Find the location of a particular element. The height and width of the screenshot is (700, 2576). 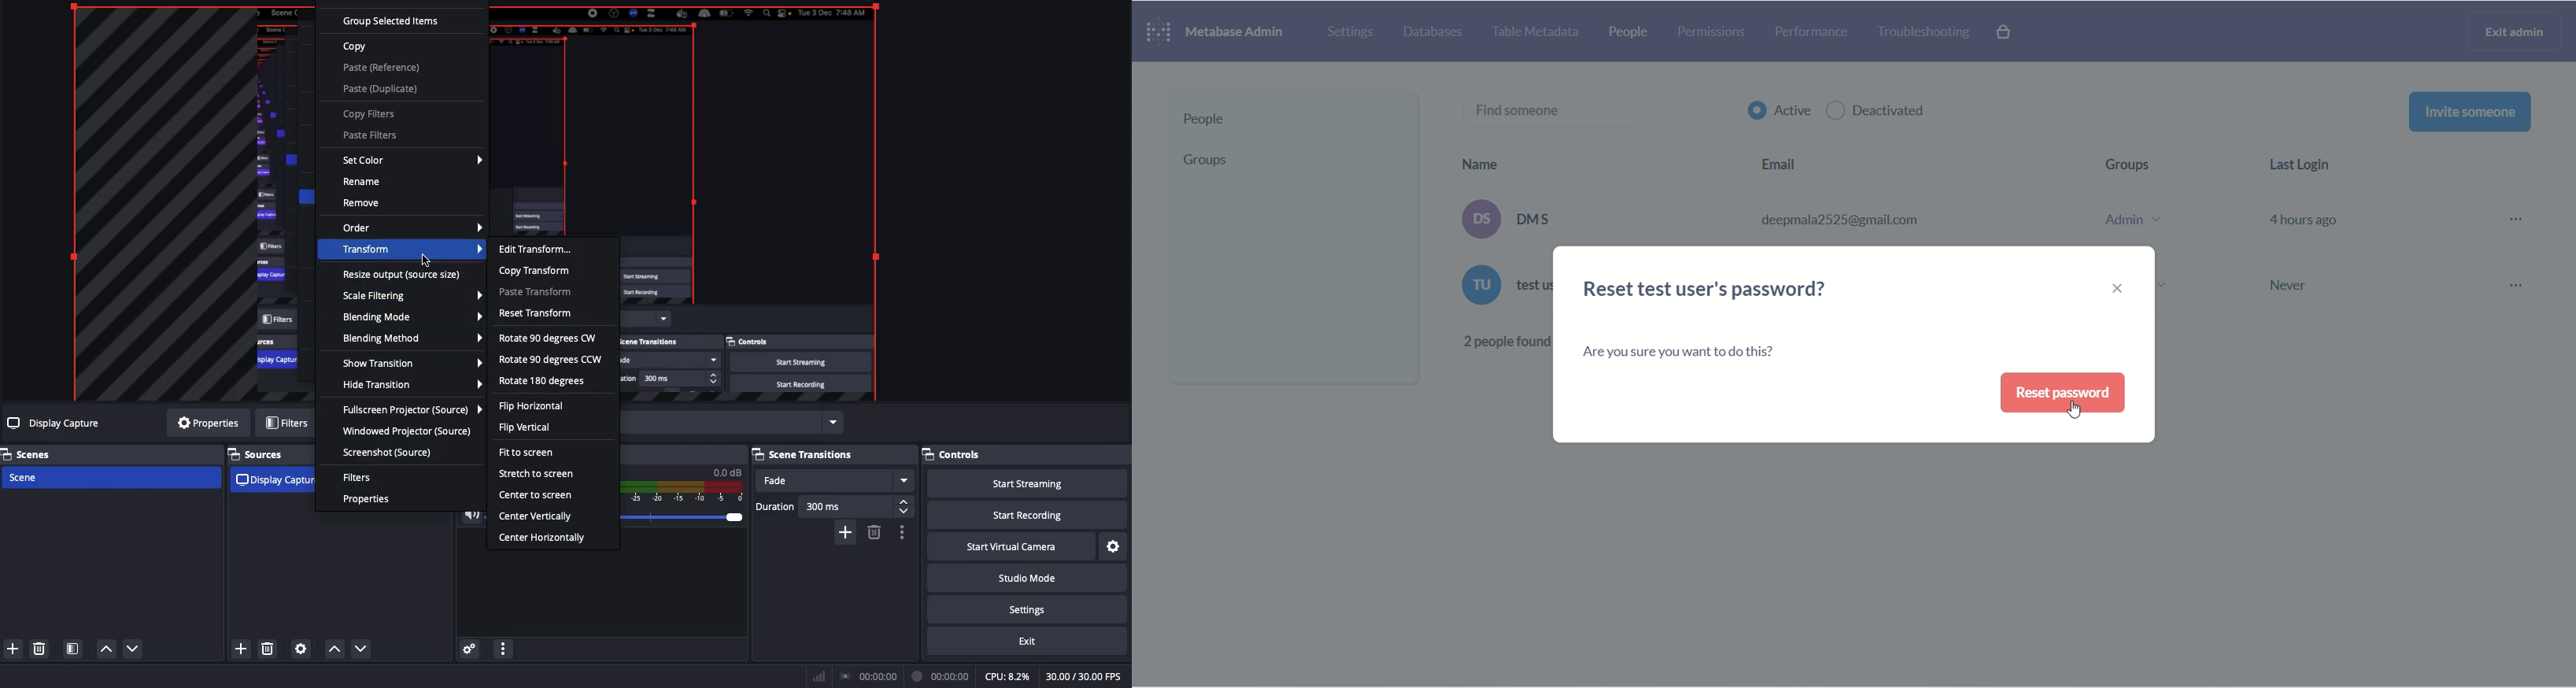

Windowed projector is located at coordinates (410, 431).